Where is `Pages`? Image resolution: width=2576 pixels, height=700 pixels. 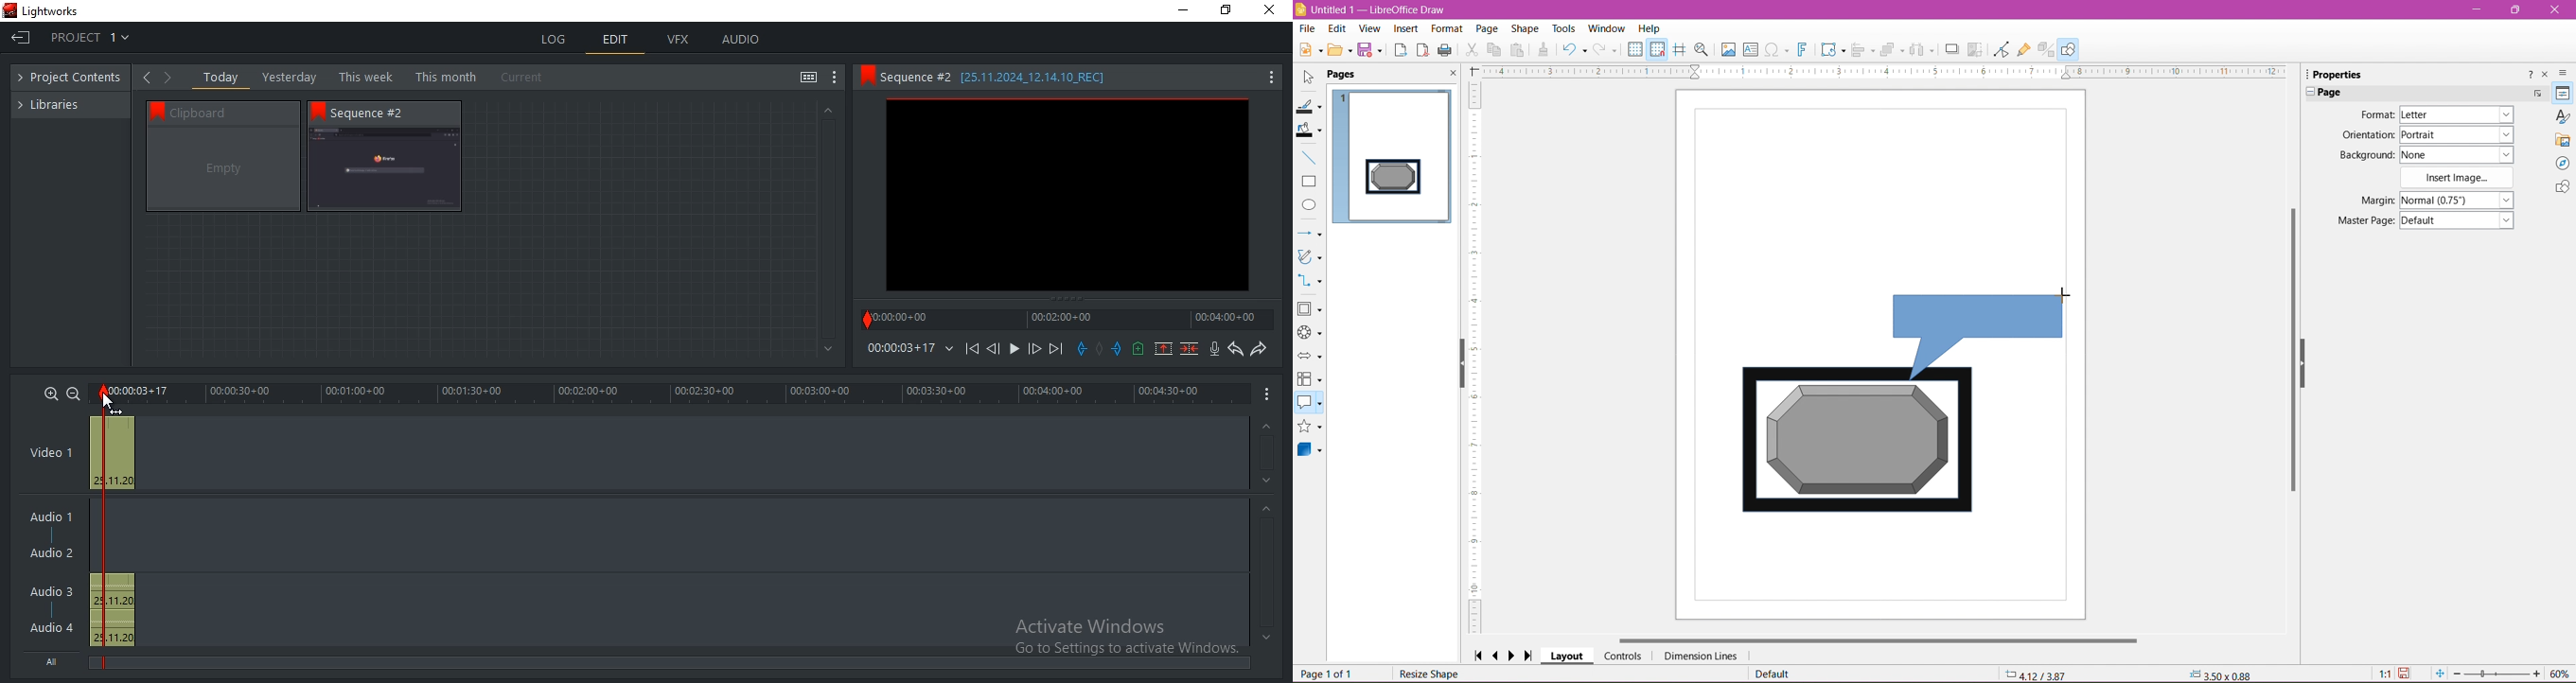
Pages is located at coordinates (1344, 75).